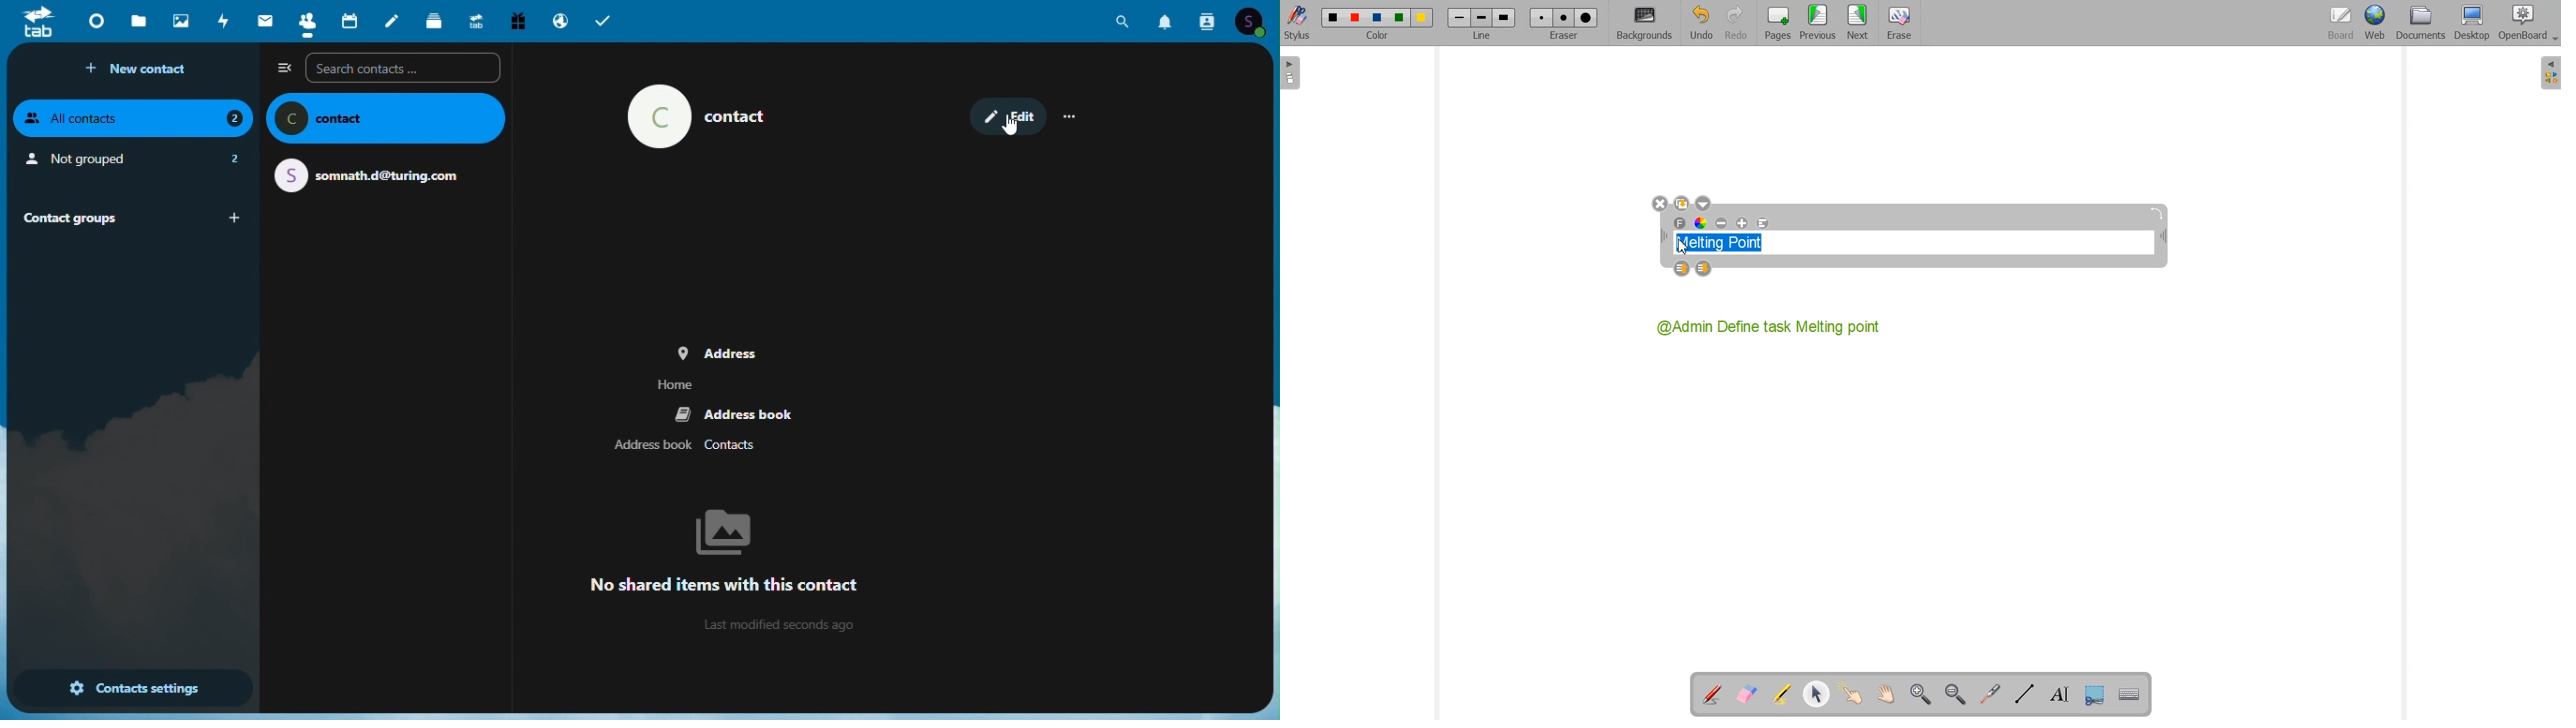 The width and height of the screenshot is (2576, 728). Describe the element at coordinates (388, 119) in the screenshot. I see `name` at that location.